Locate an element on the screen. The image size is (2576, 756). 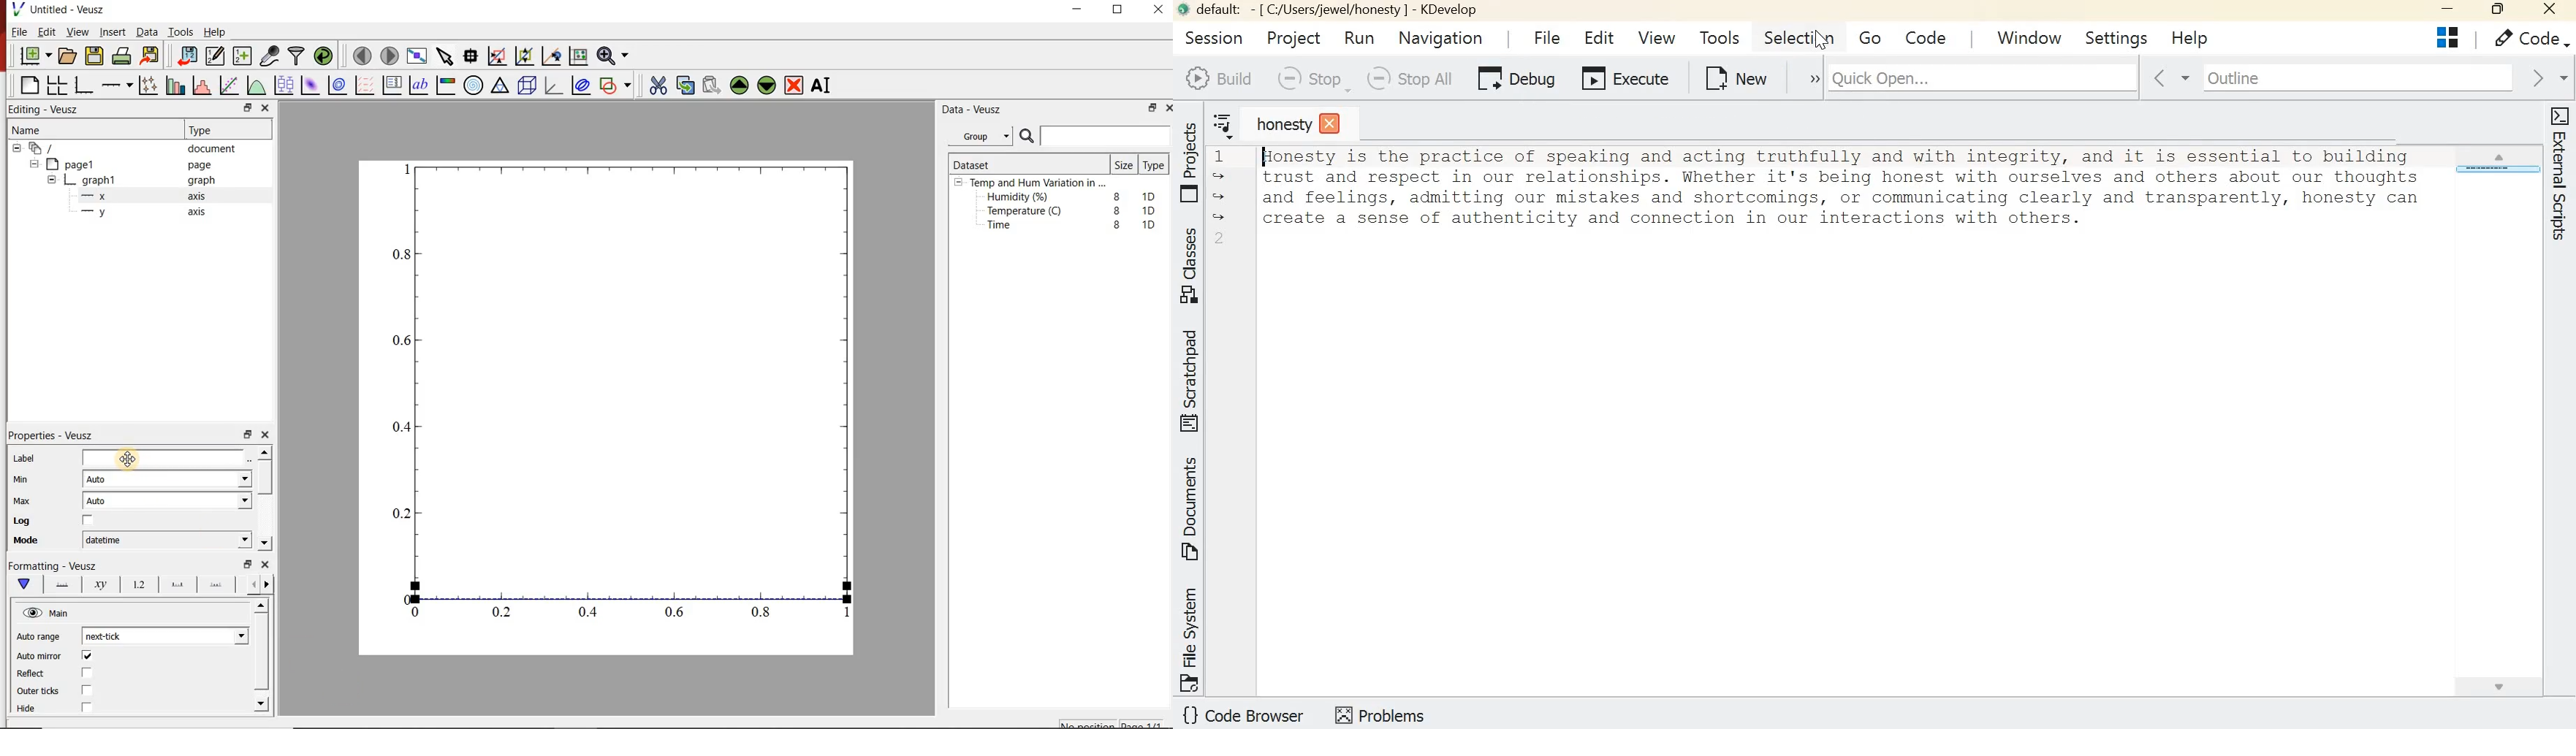
Outer ticks is located at coordinates (68, 692).